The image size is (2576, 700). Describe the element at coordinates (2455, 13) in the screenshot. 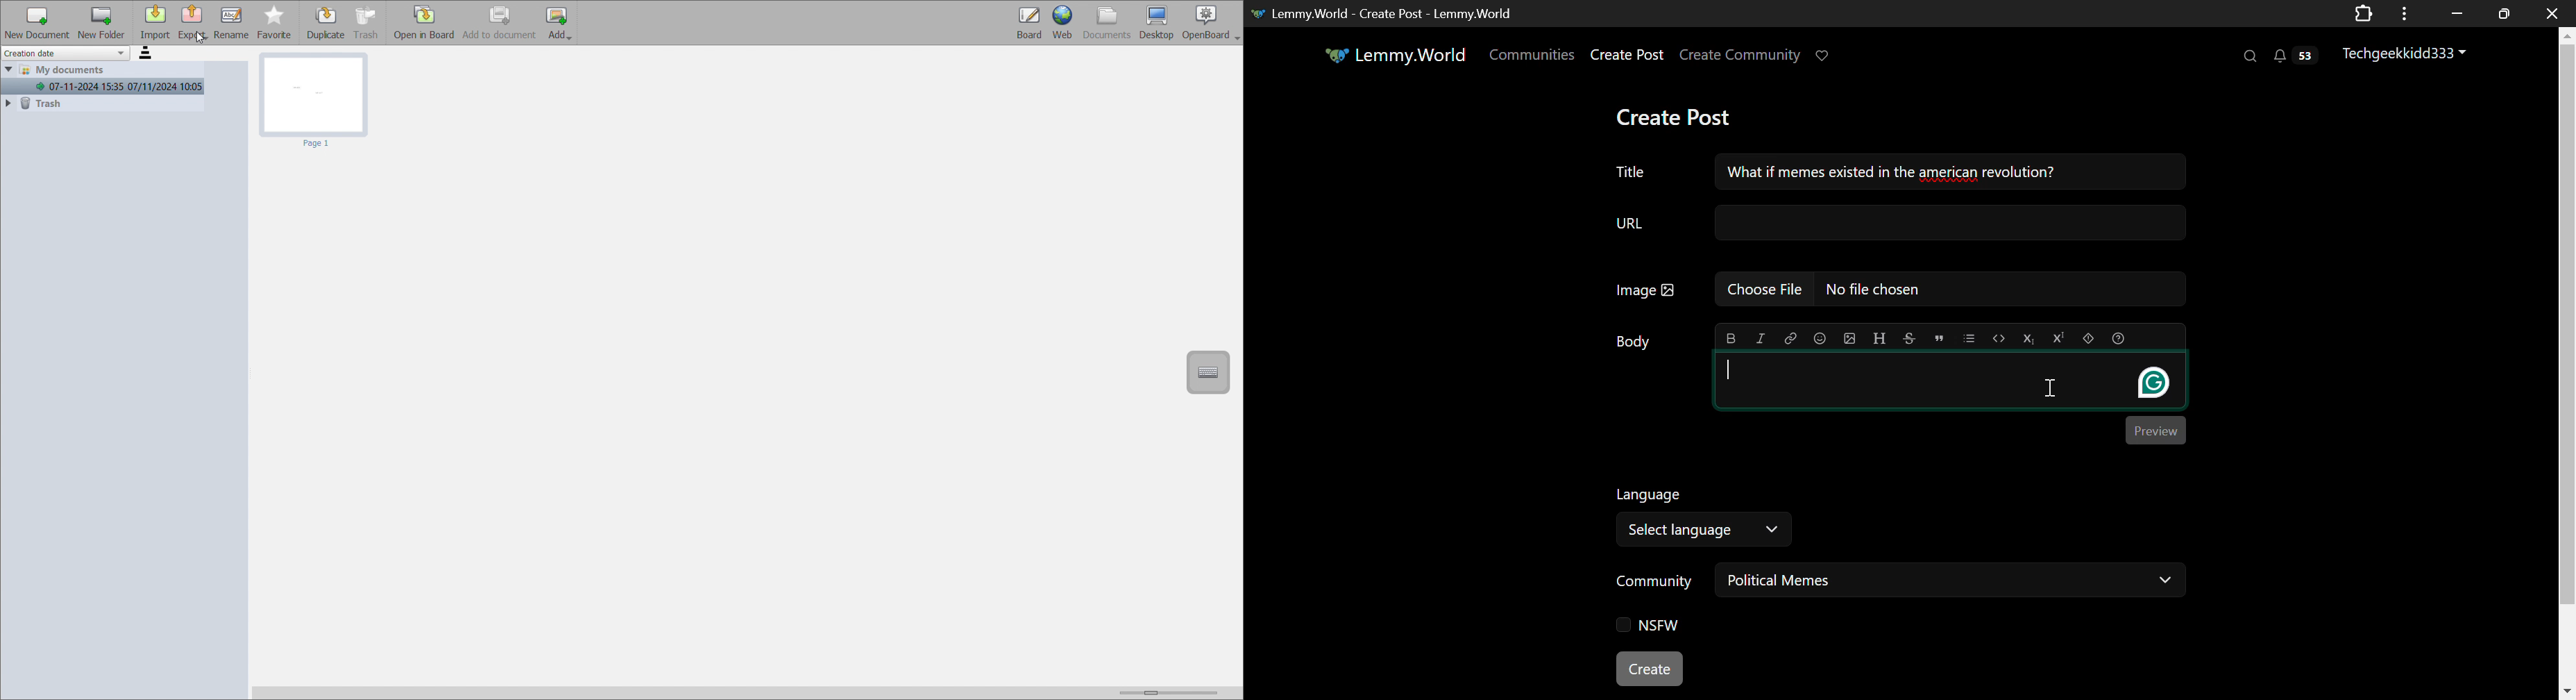

I see `Restore Down` at that location.